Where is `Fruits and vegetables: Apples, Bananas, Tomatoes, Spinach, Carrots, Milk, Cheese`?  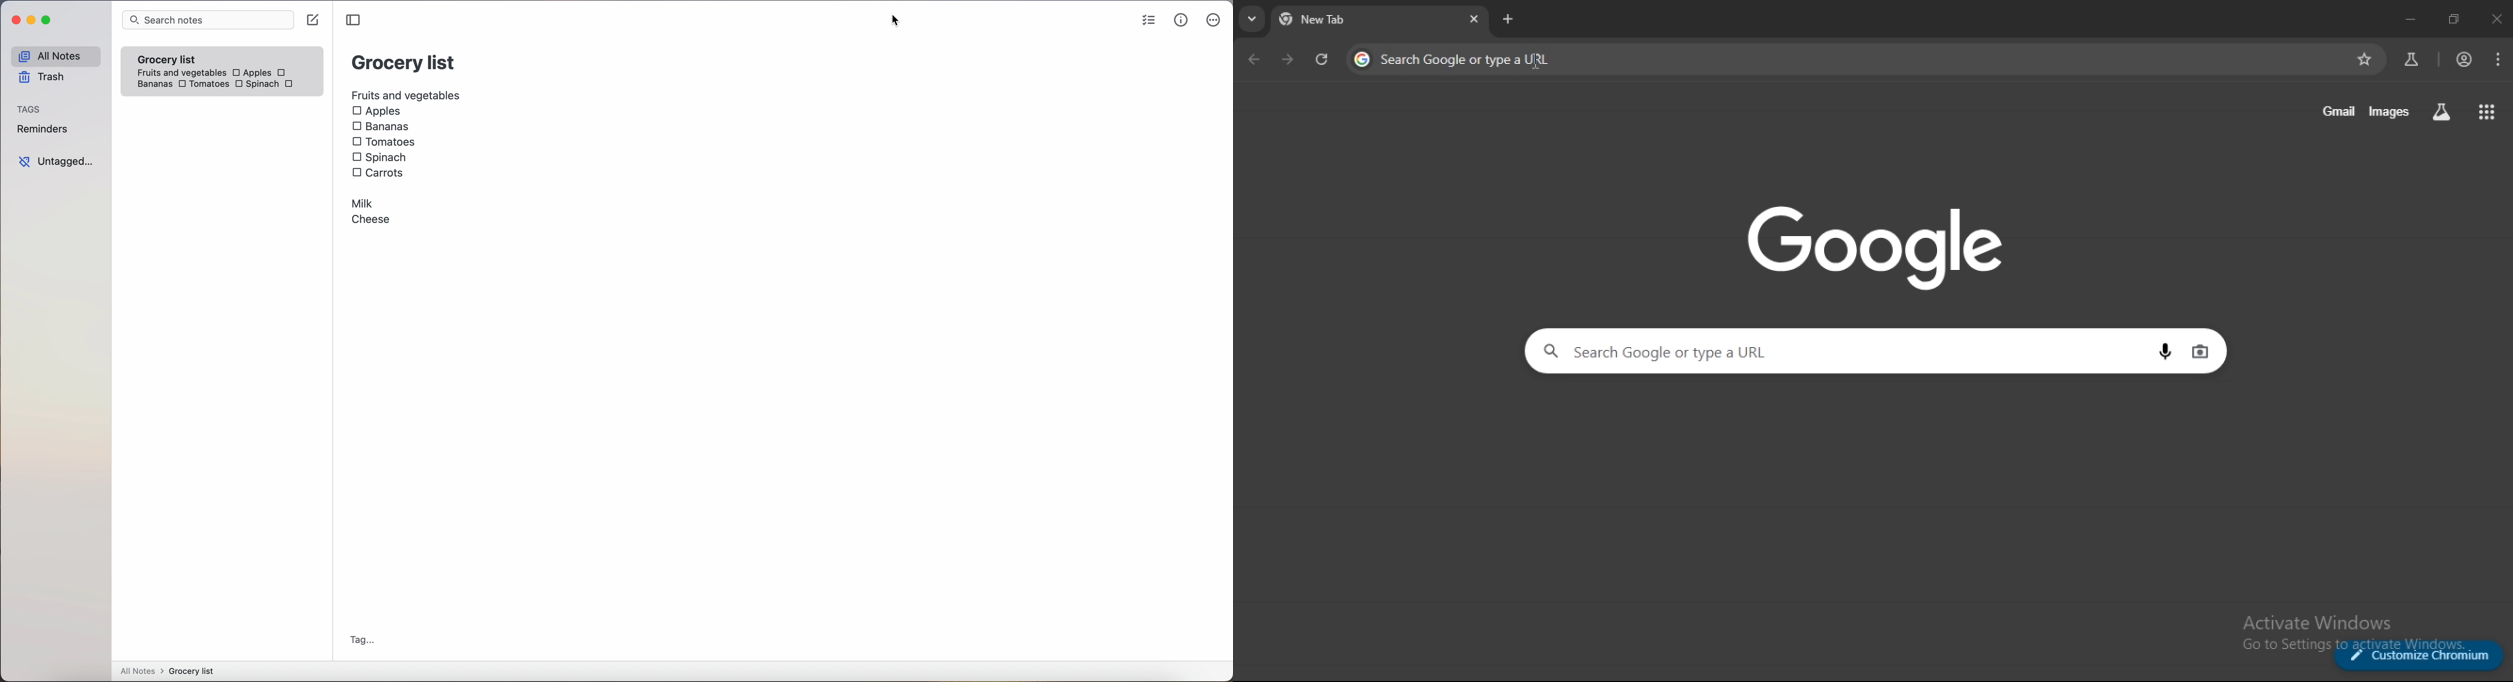
Fruits and vegetables: Apples, Bananas, Tomatoes, Spinach, Carrots, Milk, Cheese is located at coordinates (405, 158).